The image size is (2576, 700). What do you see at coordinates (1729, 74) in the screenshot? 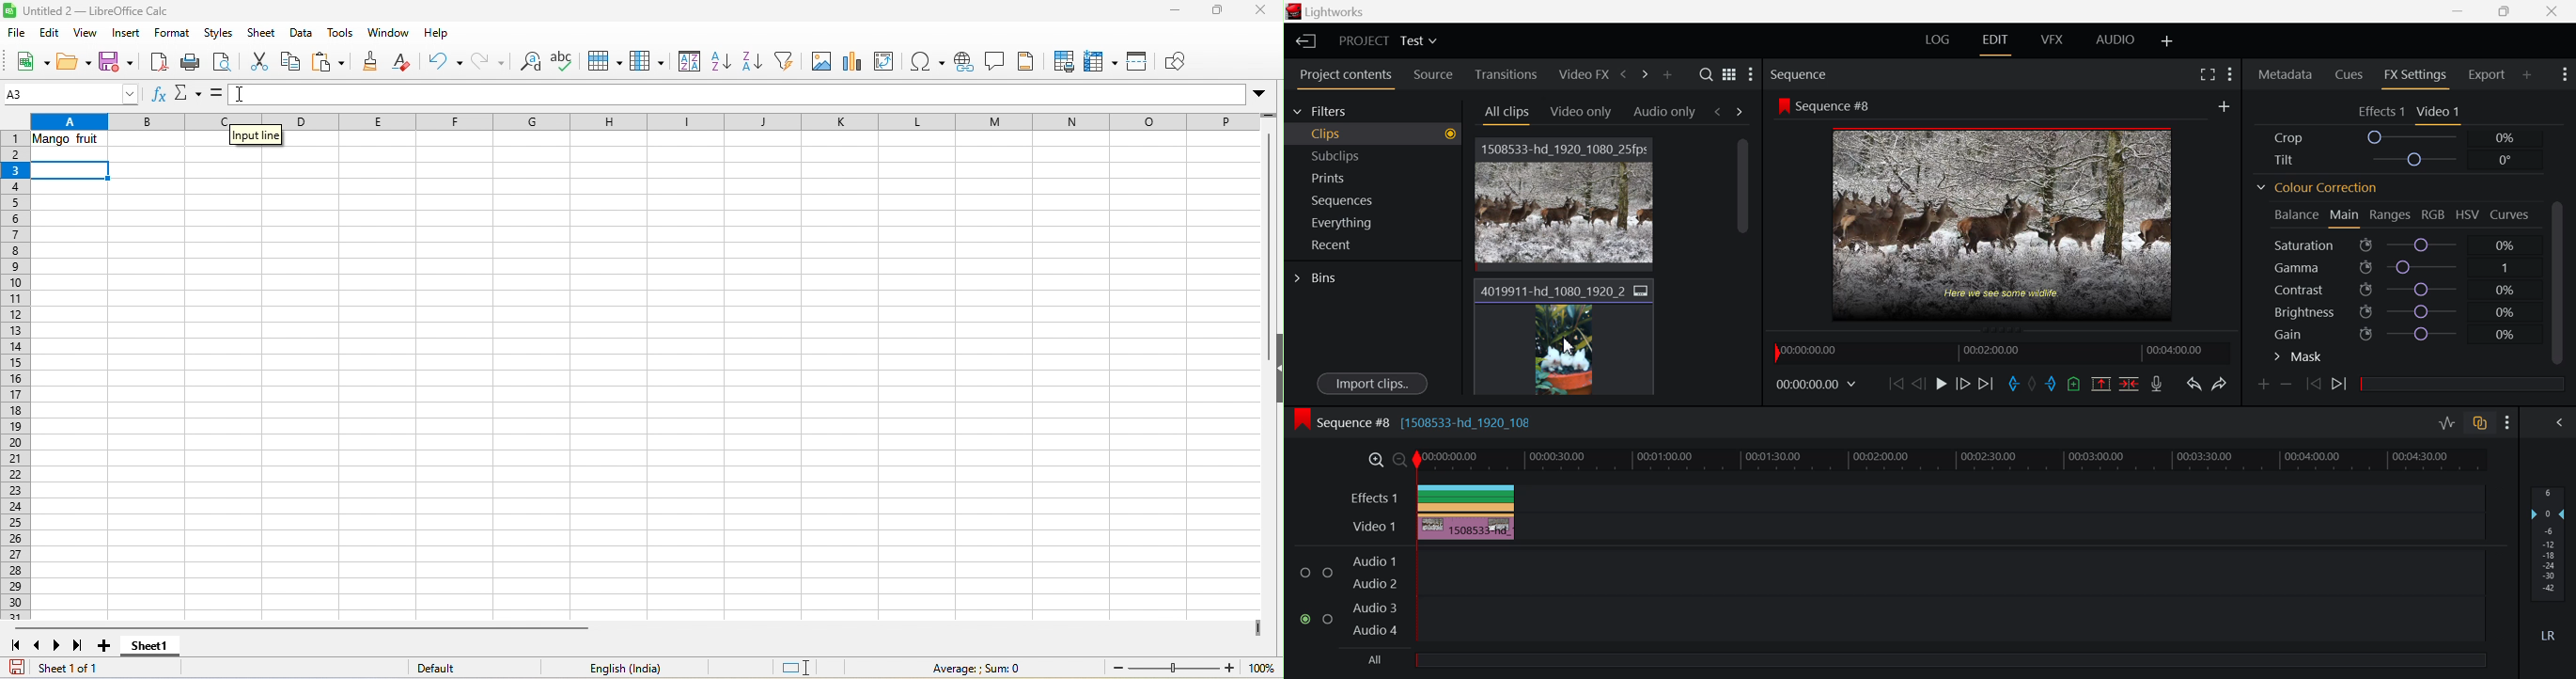
I see `Toggle between list and title view` at bounding box center [1729, 74].